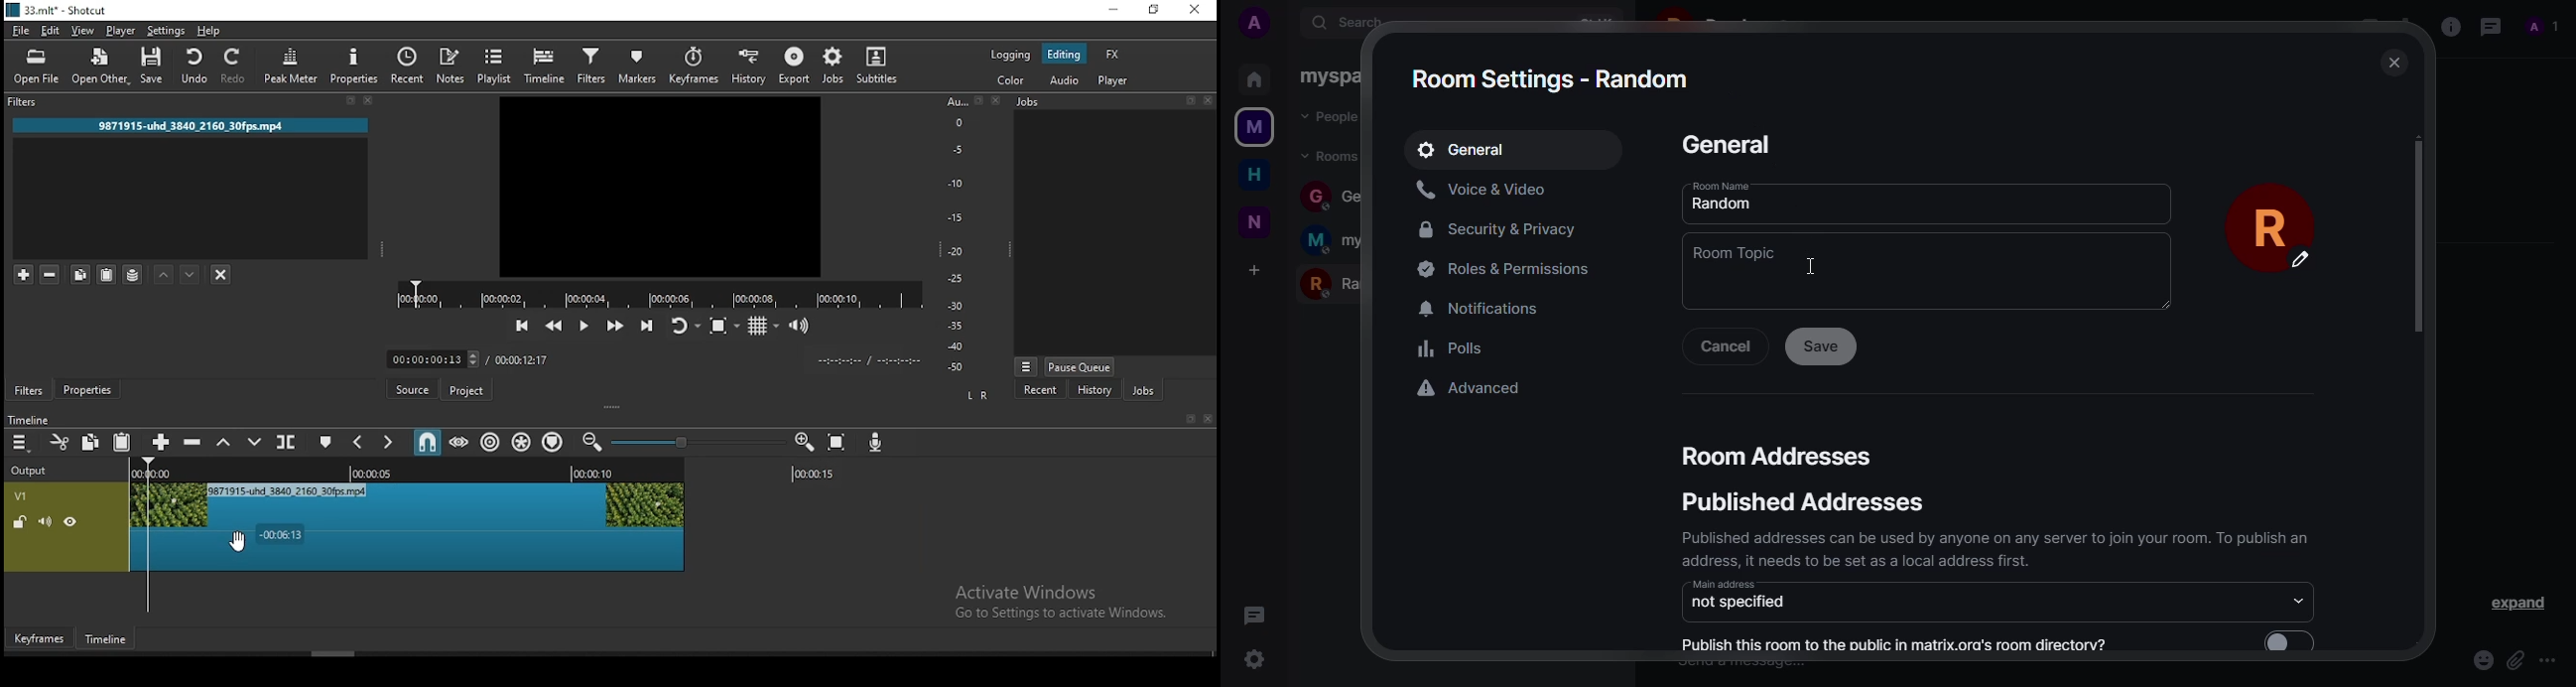 The width and height of the screenshot is (2576, 700). What do you see at coordinates (836, 65) in the screenshot?
I see `jobs` at bounding box center [836, 65].